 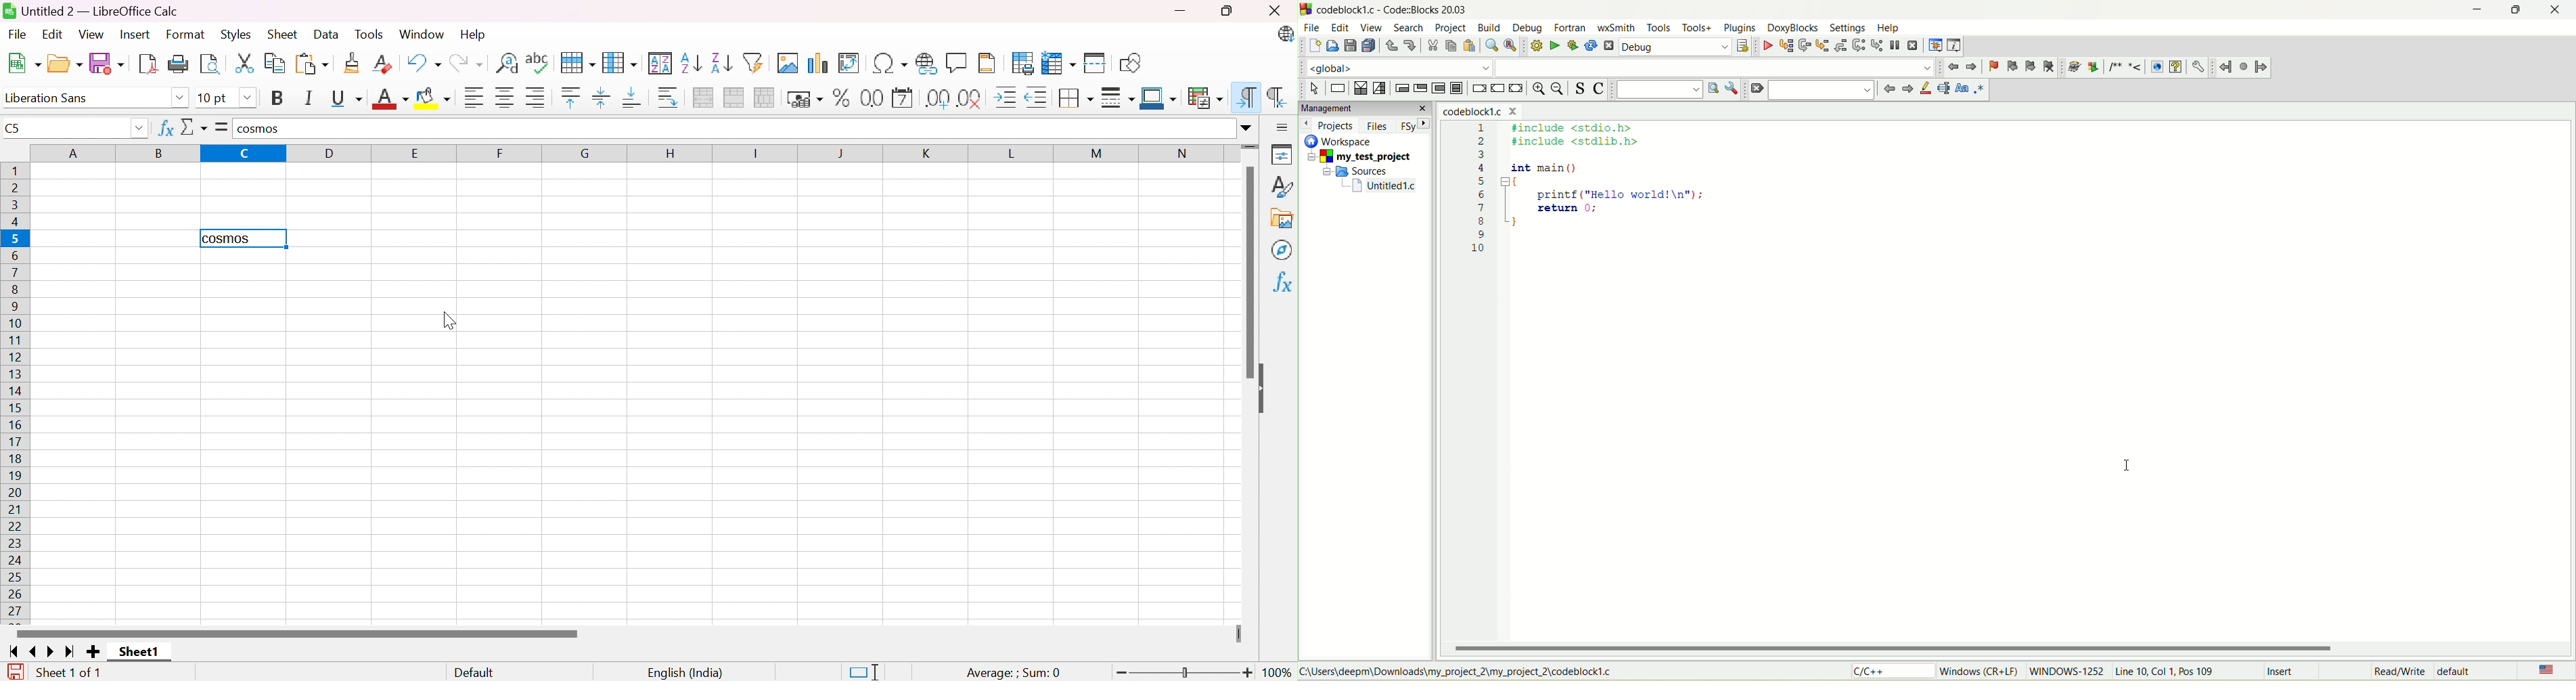 What do you see at coordinates (1587, 197) in the screenshot?
I see `code` at bounding box center [1587, 197].